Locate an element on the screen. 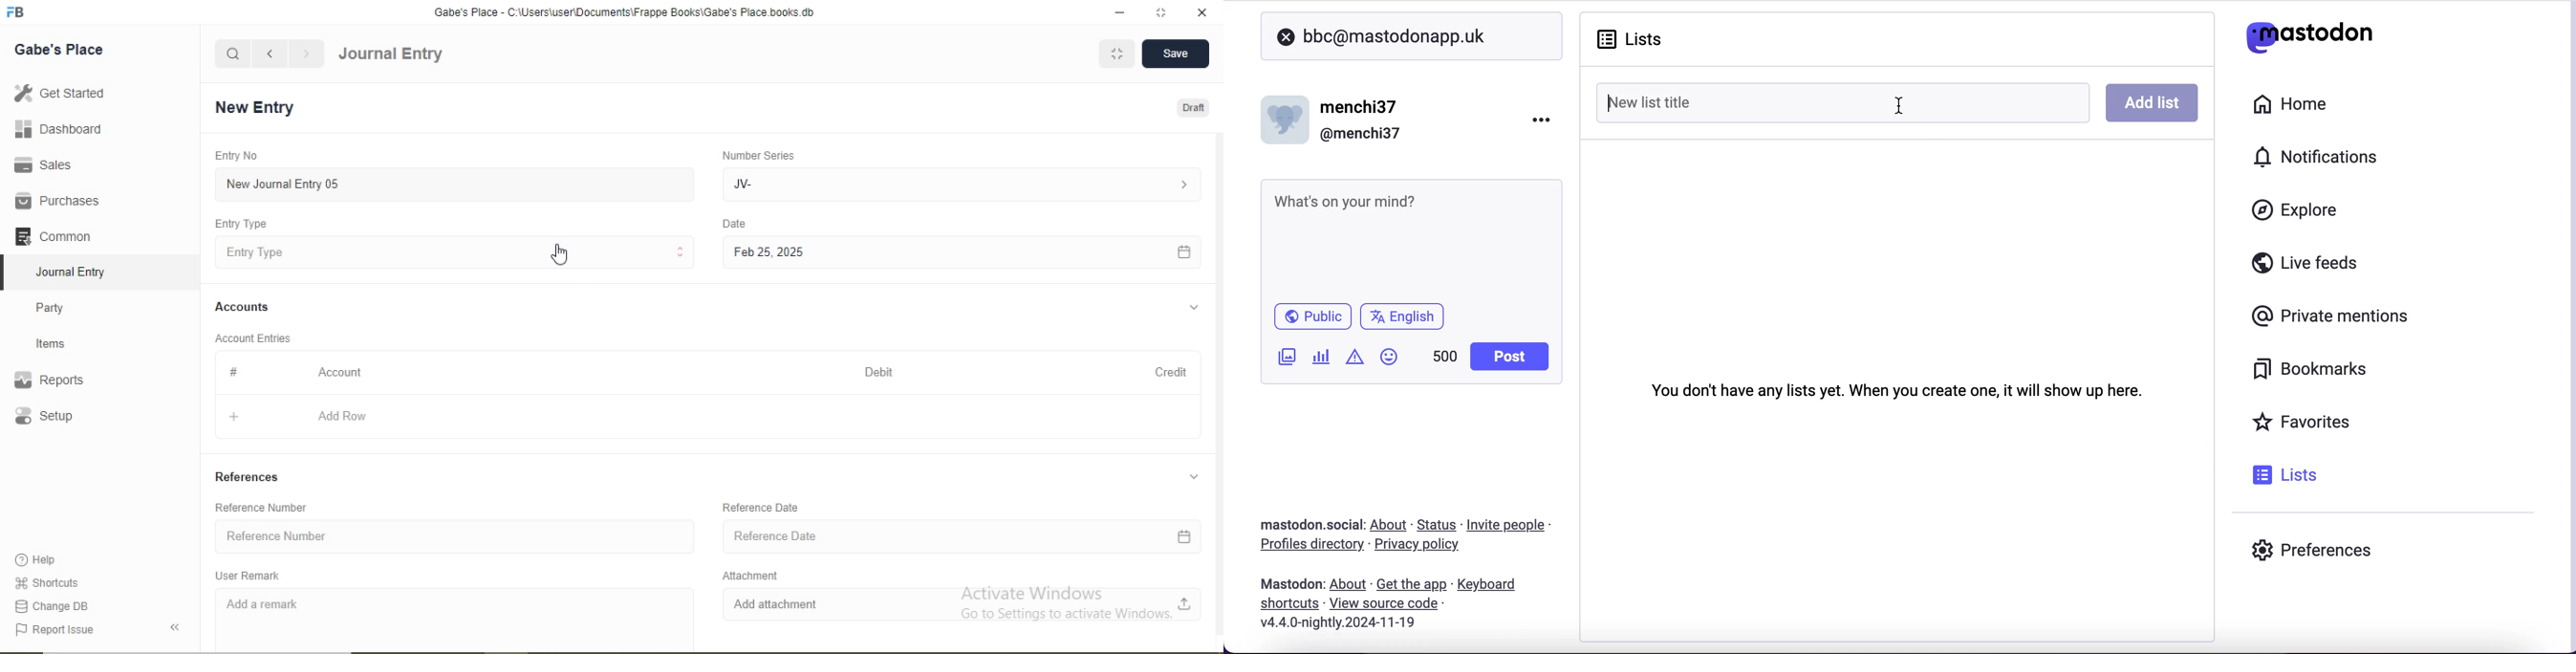 The image size is (2576, 672). Items is located at coordinates (62, 343).